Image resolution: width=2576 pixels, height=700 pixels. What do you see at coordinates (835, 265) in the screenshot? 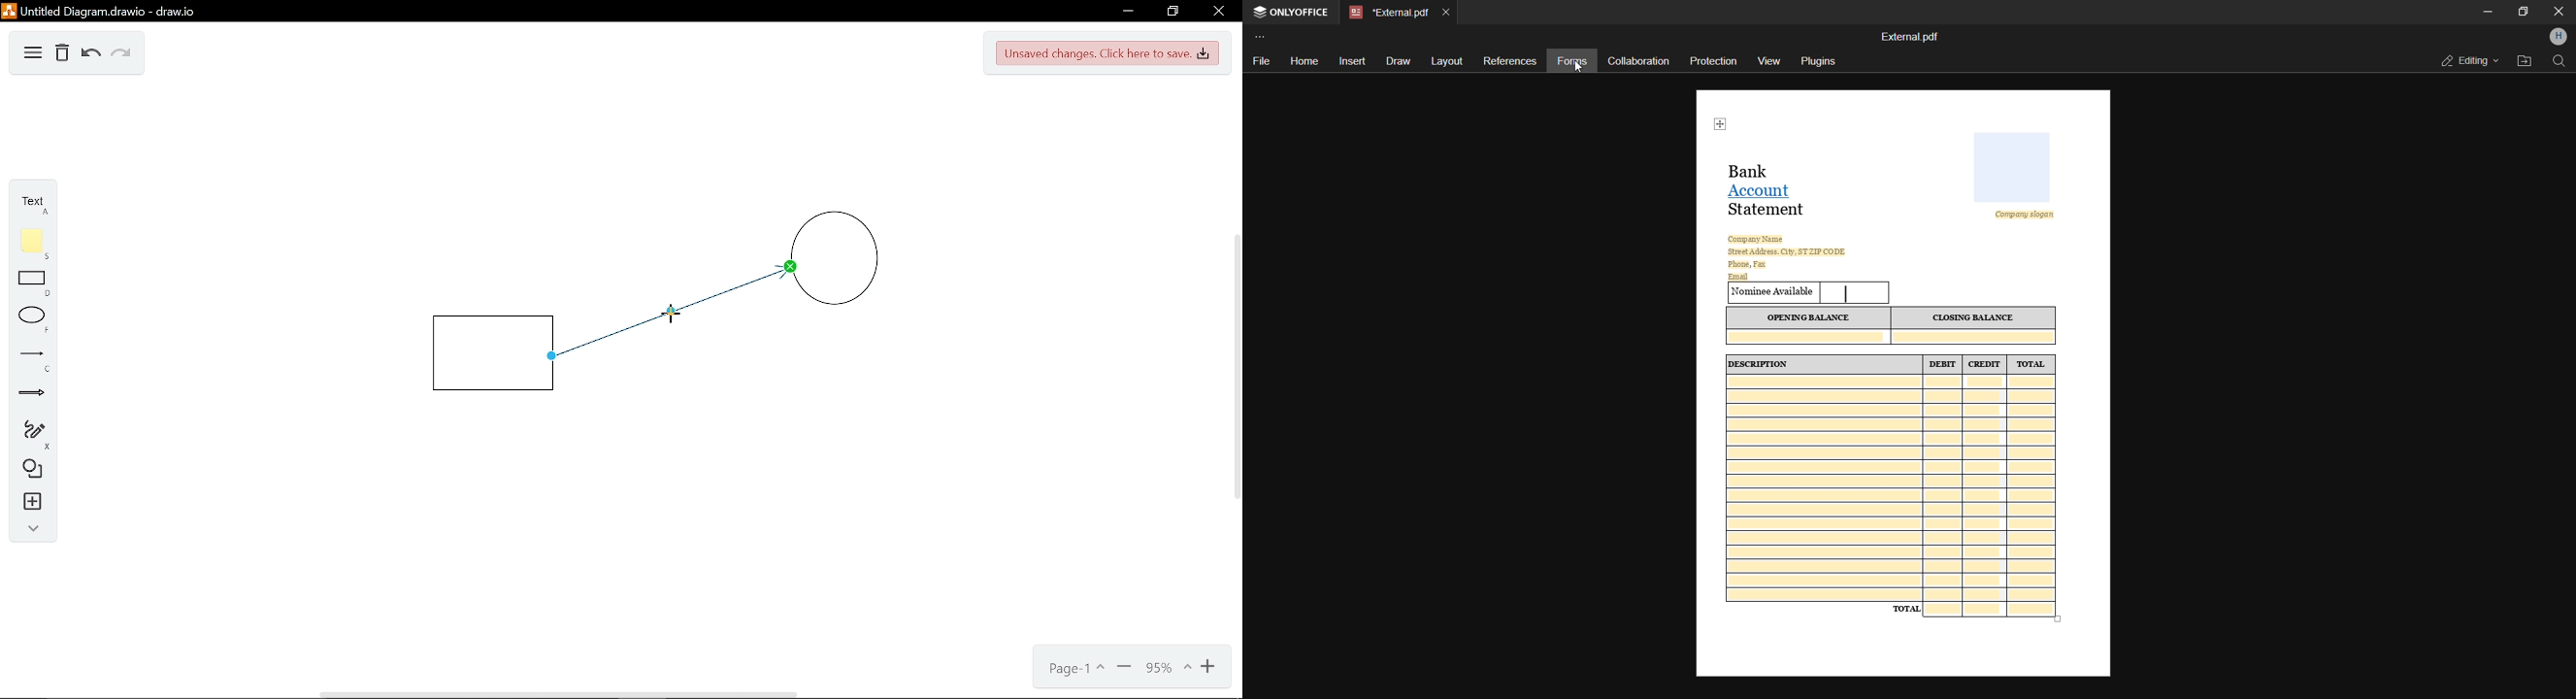
I see `Circle` at bounding box center [835, 265].